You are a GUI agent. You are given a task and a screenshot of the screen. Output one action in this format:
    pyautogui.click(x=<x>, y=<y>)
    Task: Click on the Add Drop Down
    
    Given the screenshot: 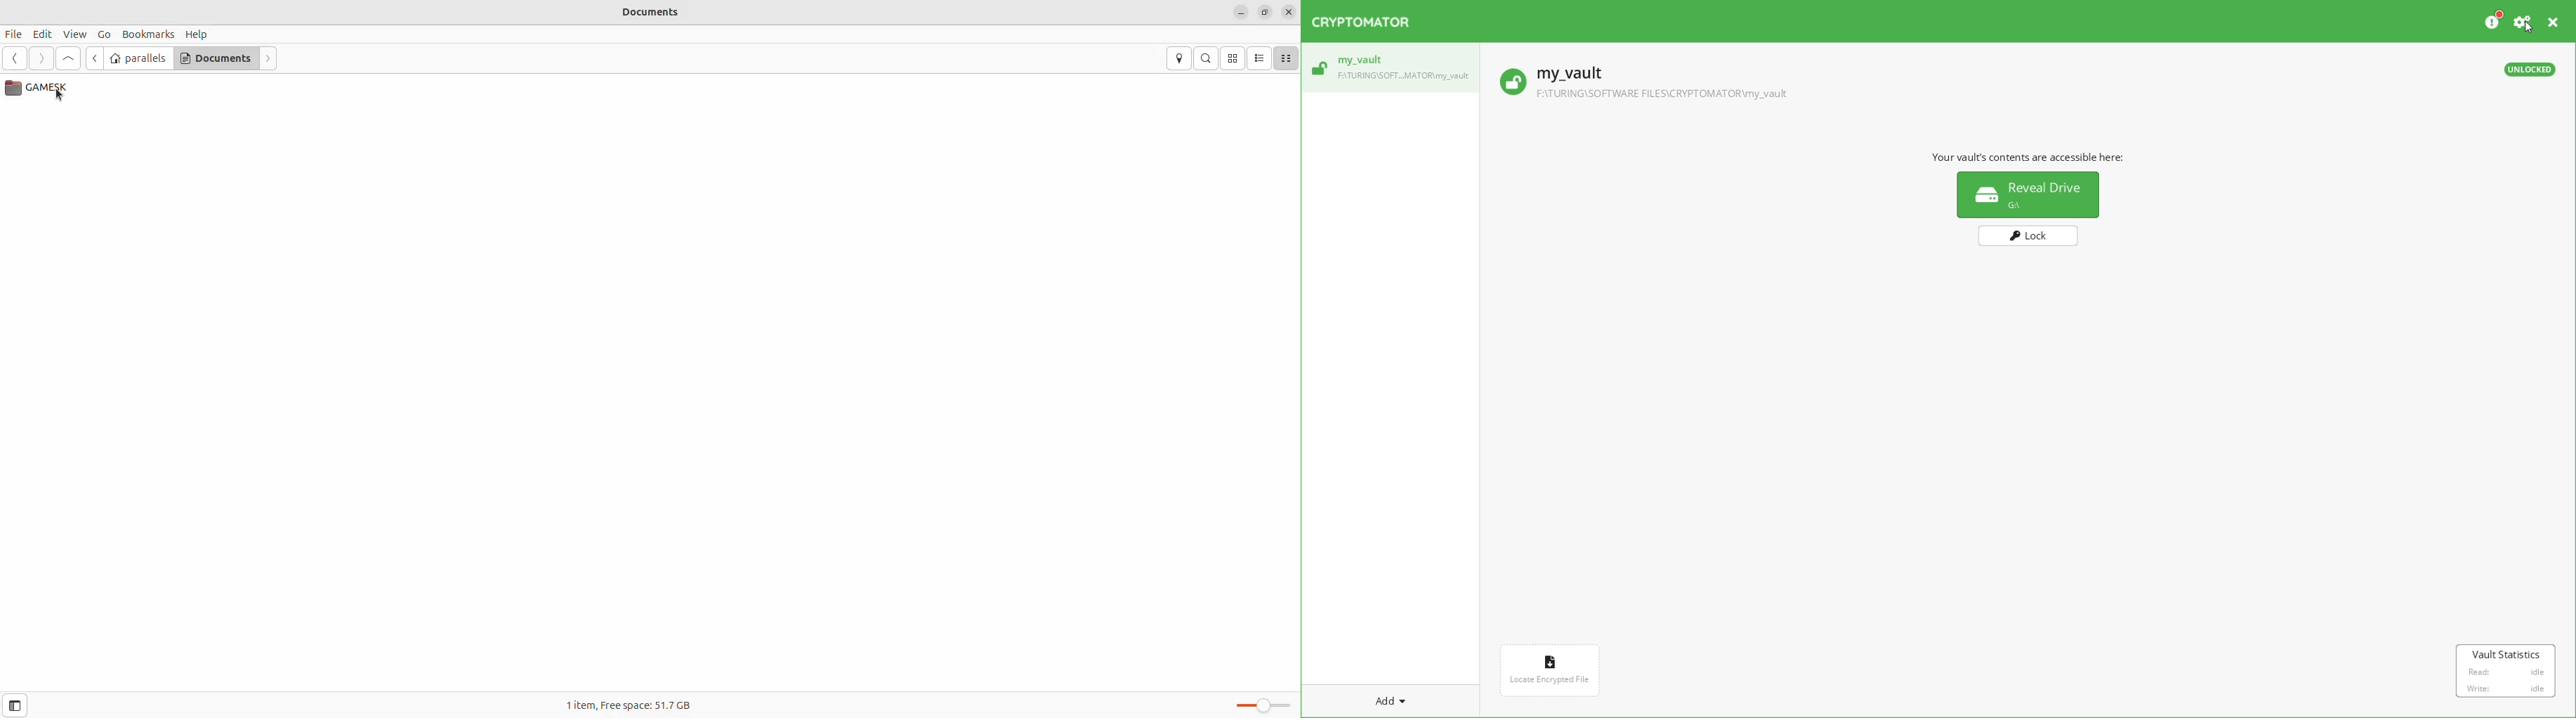 What is the action you would take?
    pyautogui.click(x=1406, y=701)
    